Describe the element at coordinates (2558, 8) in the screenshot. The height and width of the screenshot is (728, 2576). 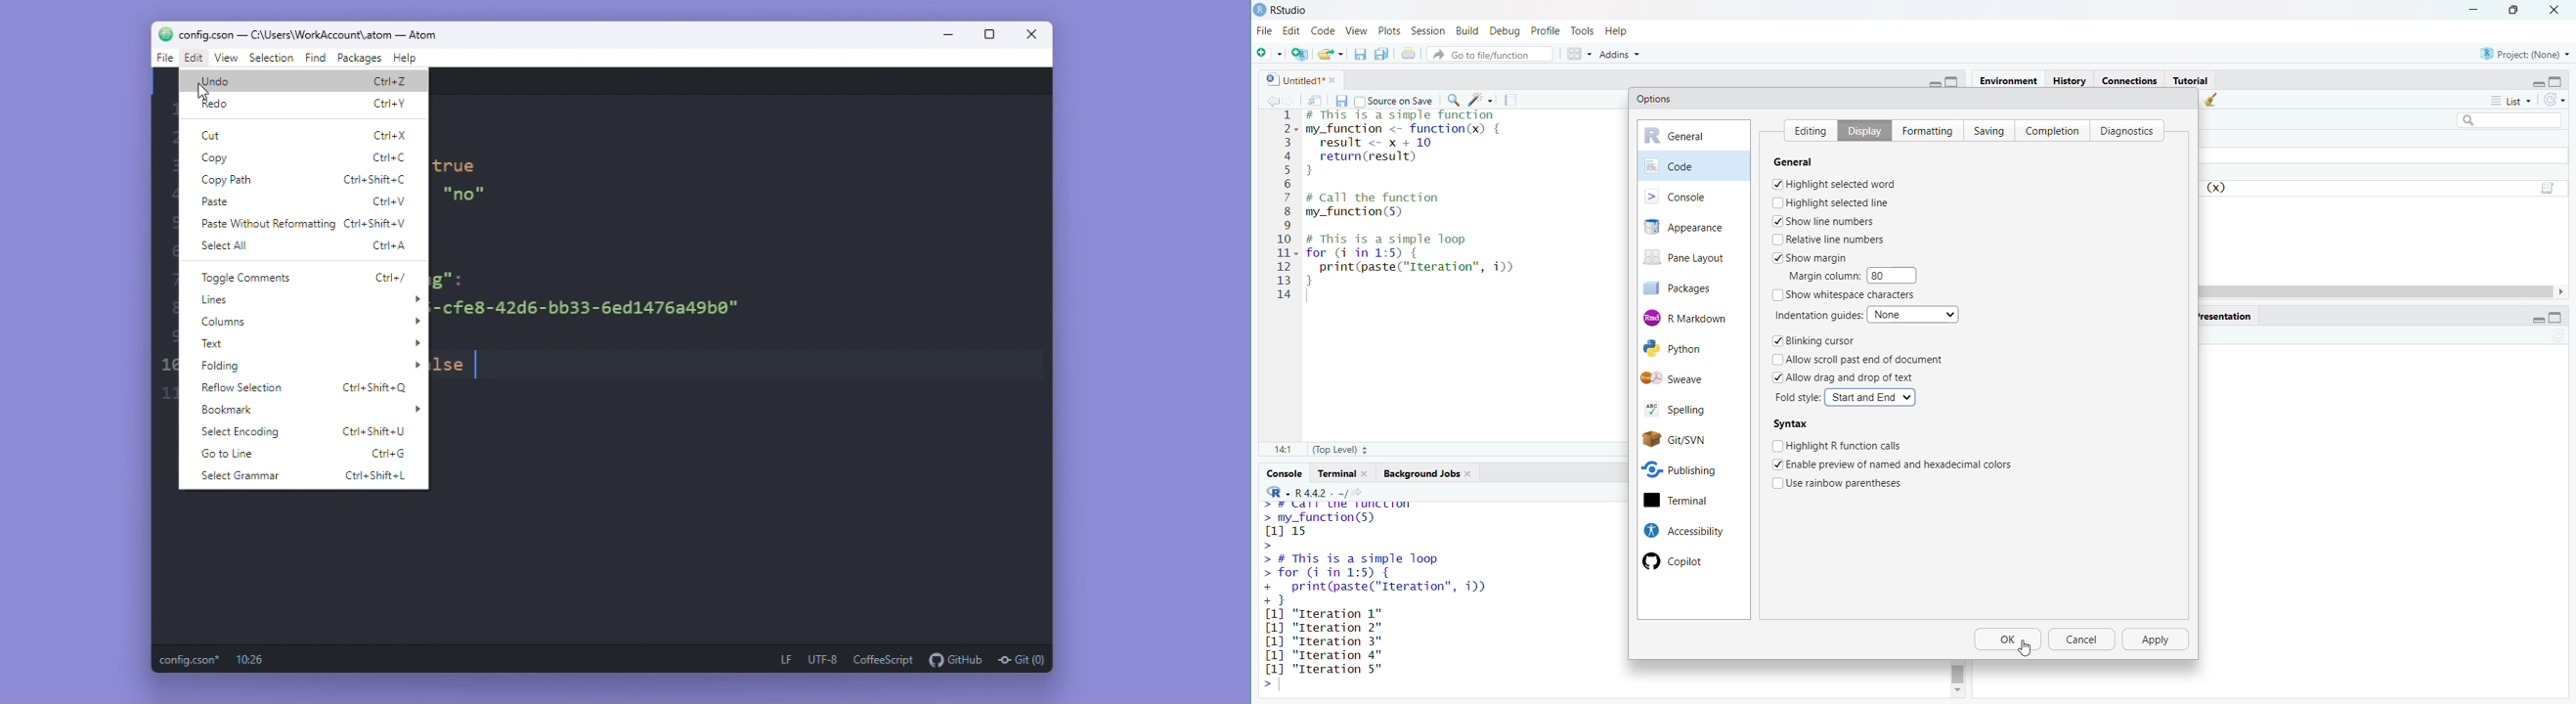
I see `close` at that location.